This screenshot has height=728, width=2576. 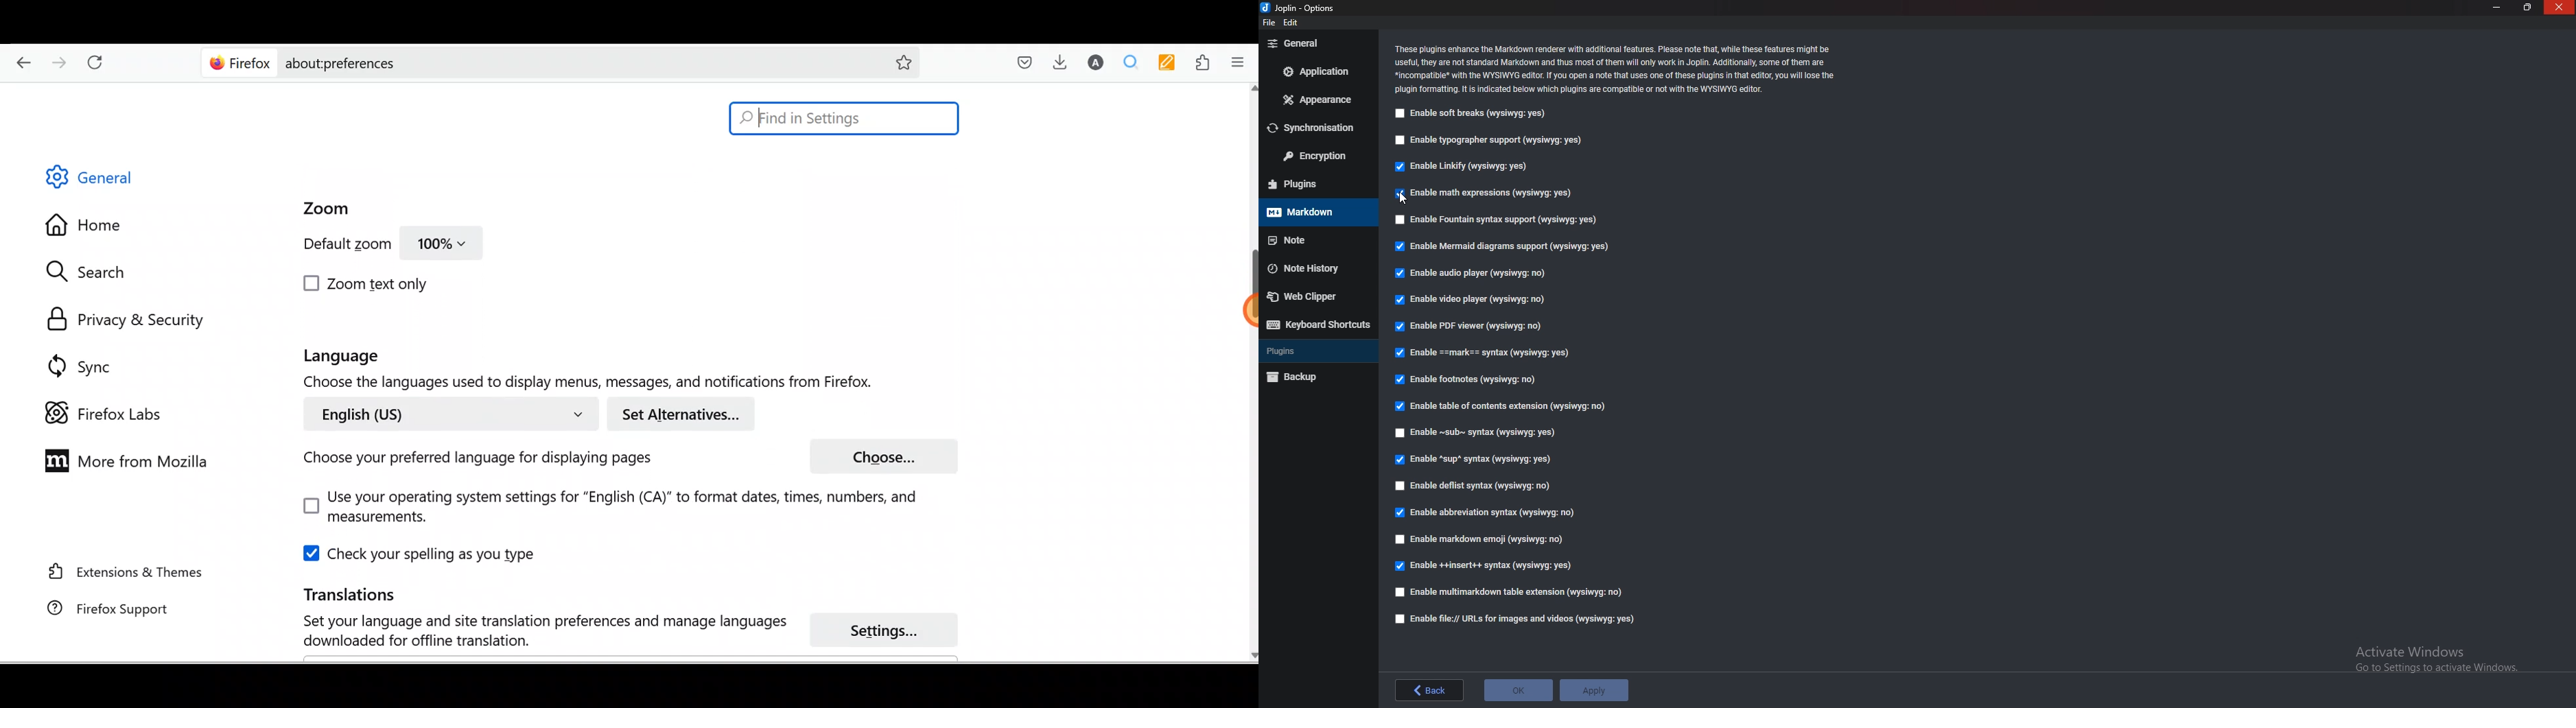 What do you see at coordinates (1312, 378) in the screenshot?
I see `Back up` at bounding box center [1312, 378].